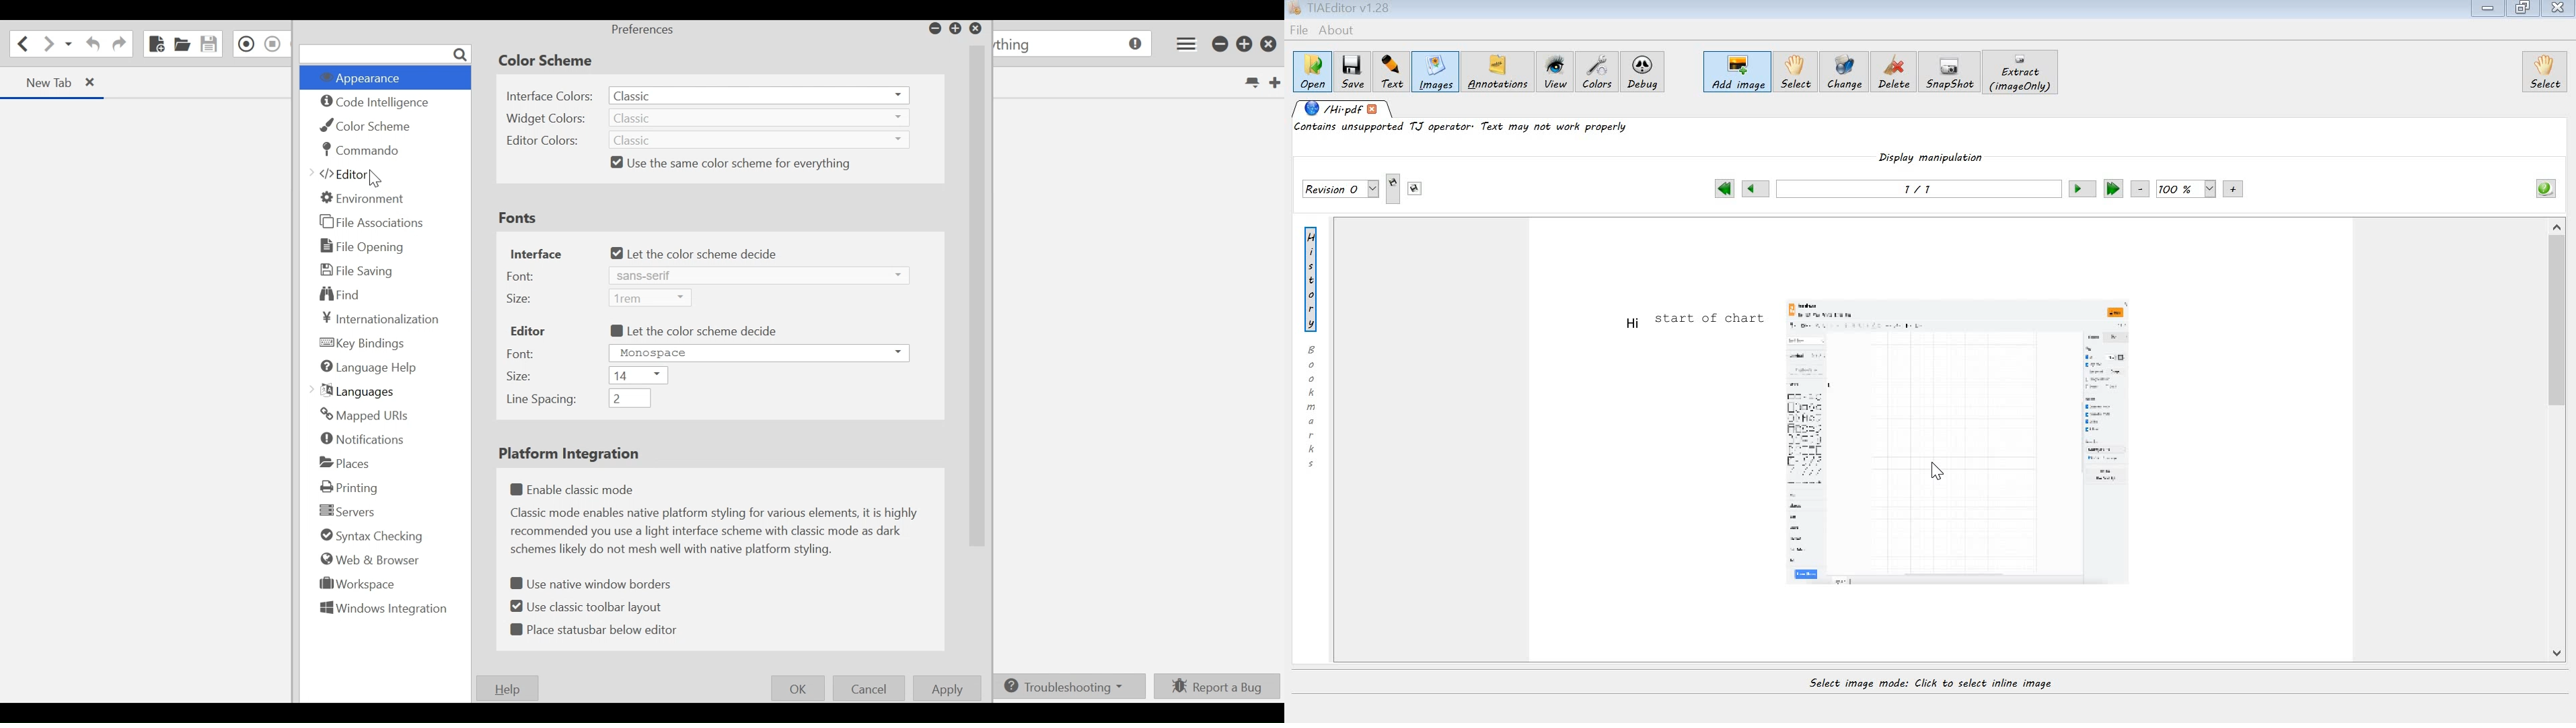 This screenshot has width=2576, height=728. I want to click on Report a bug, so click(1215, 687).